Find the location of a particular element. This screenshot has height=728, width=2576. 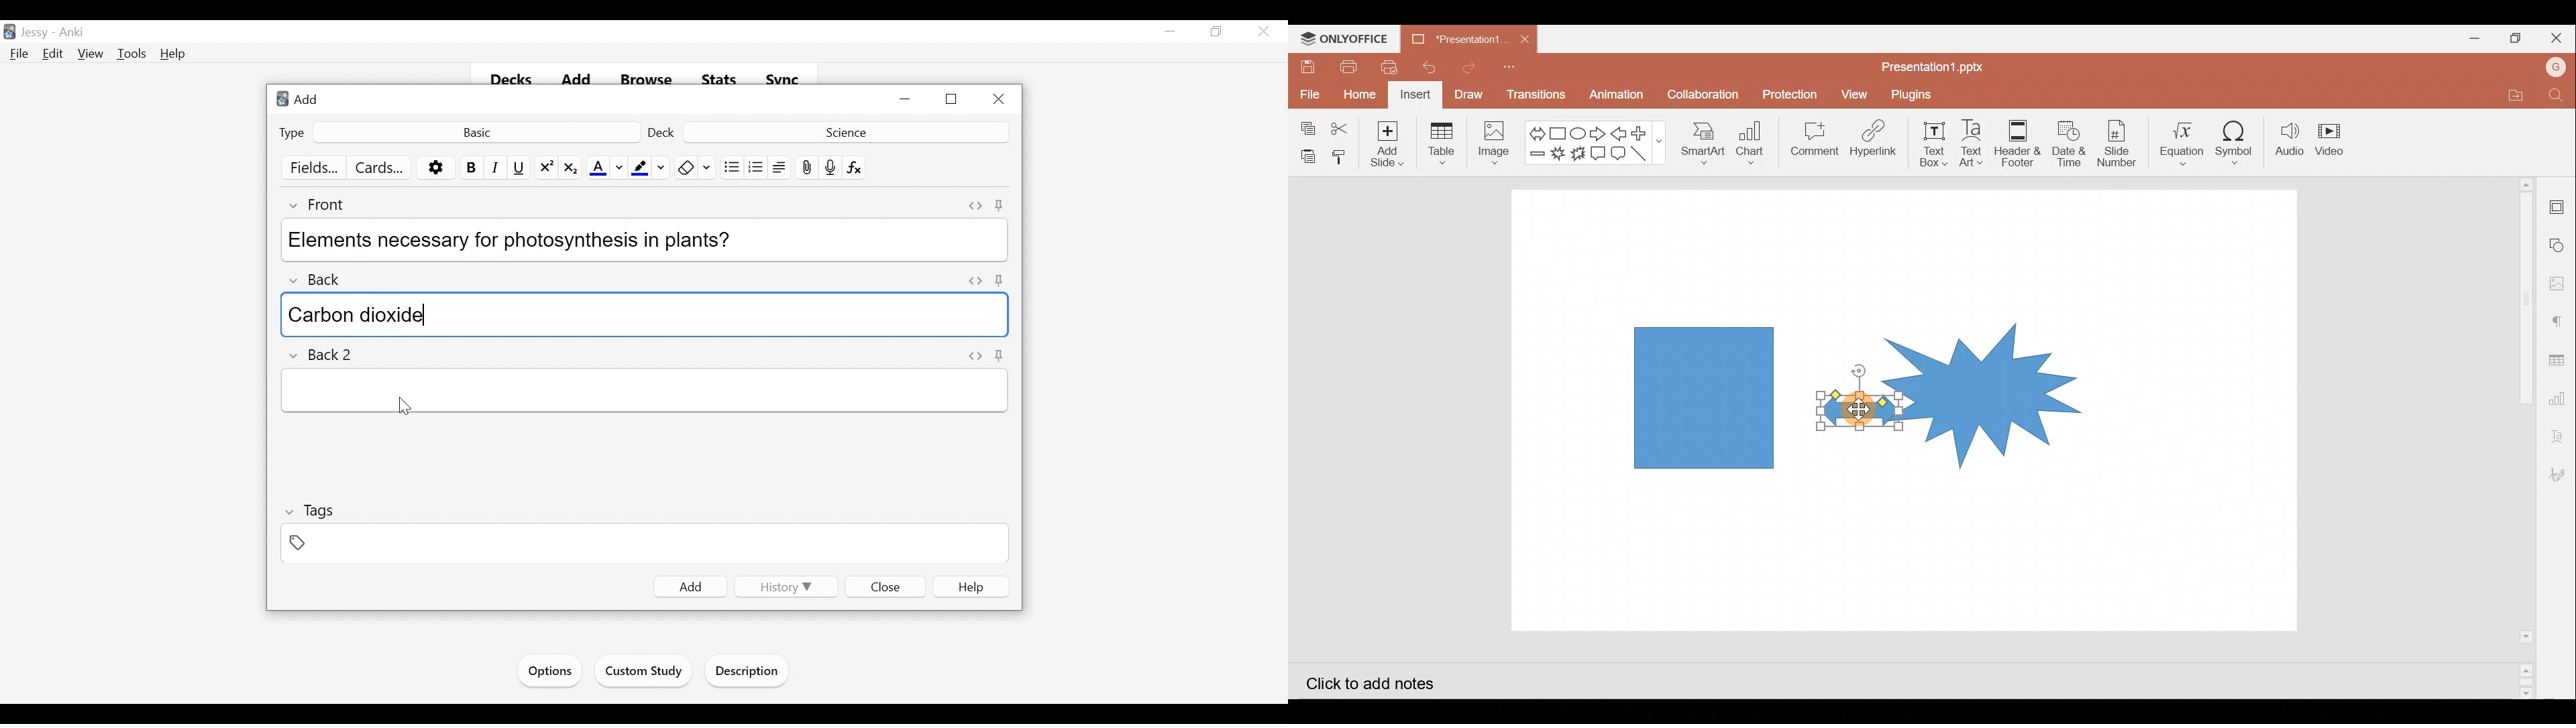

Redo is located at coordinates (1474, 68).